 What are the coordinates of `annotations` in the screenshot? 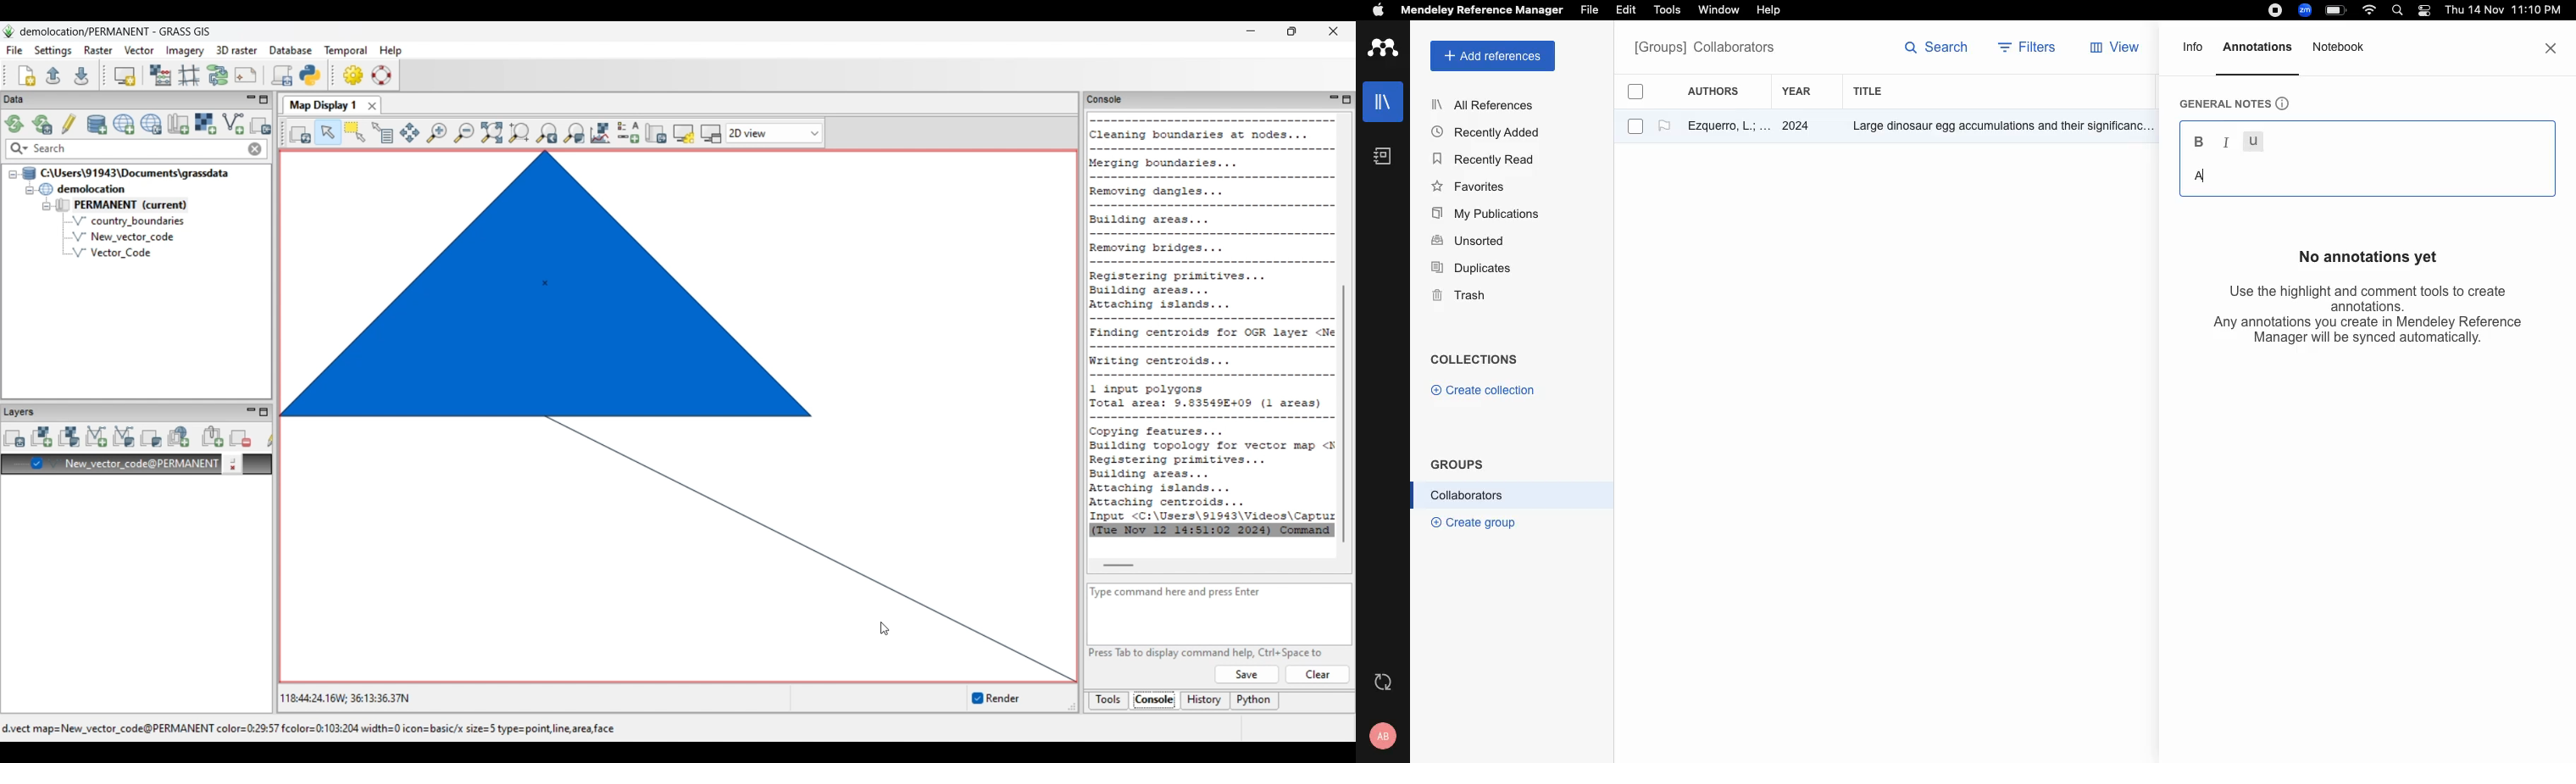 It's located at (2260, 47).